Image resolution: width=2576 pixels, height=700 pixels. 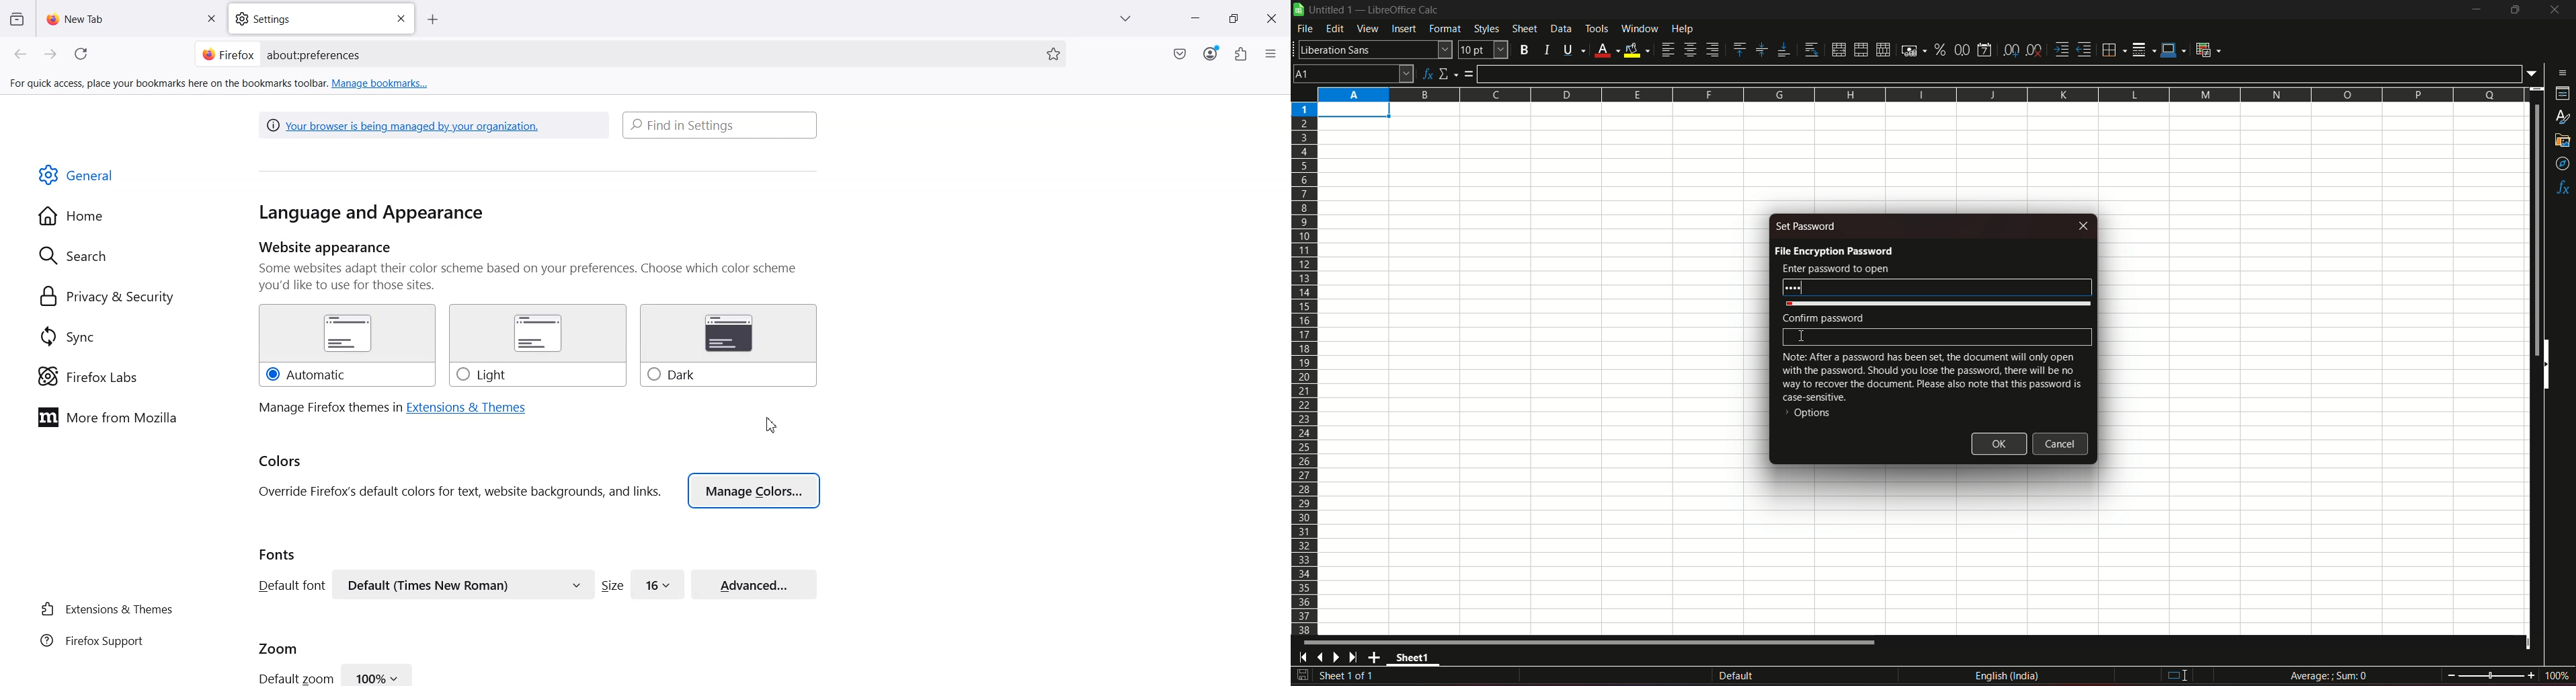 I want to click on align right, so click(x=1713, y=50).